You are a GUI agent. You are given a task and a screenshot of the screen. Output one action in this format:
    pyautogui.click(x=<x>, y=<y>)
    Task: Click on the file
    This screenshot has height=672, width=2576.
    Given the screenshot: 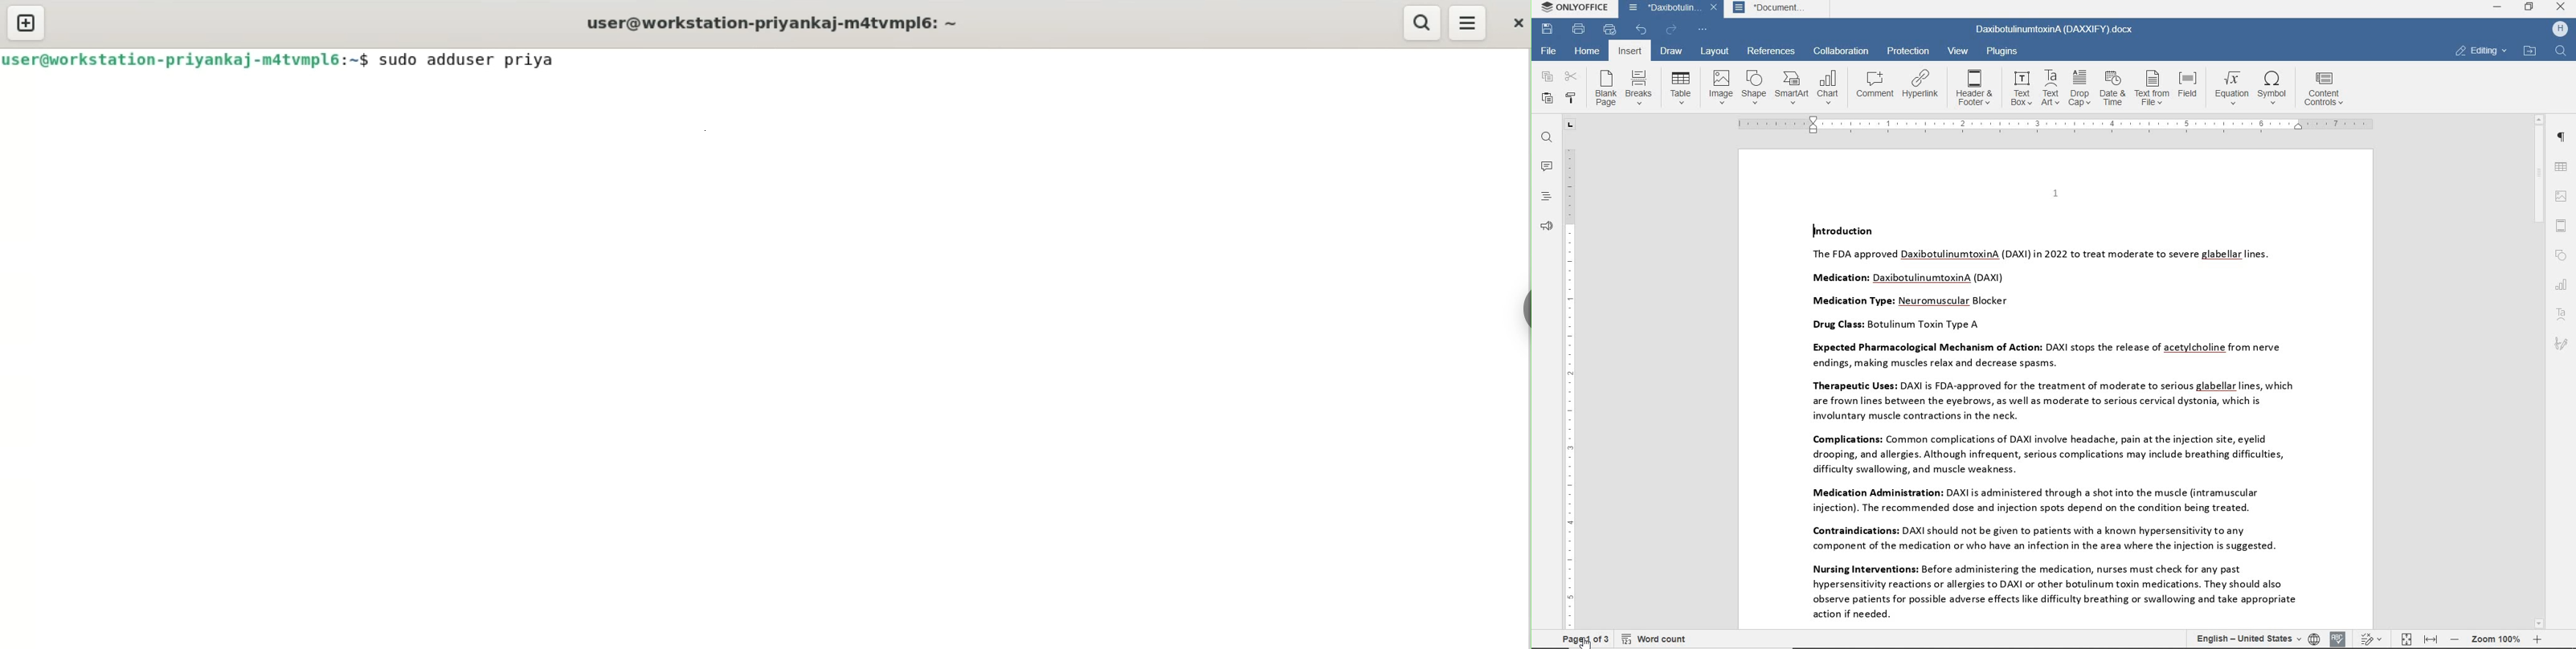 What is the action you would take?
    pyautogui.click(x=1550, y=50)
    